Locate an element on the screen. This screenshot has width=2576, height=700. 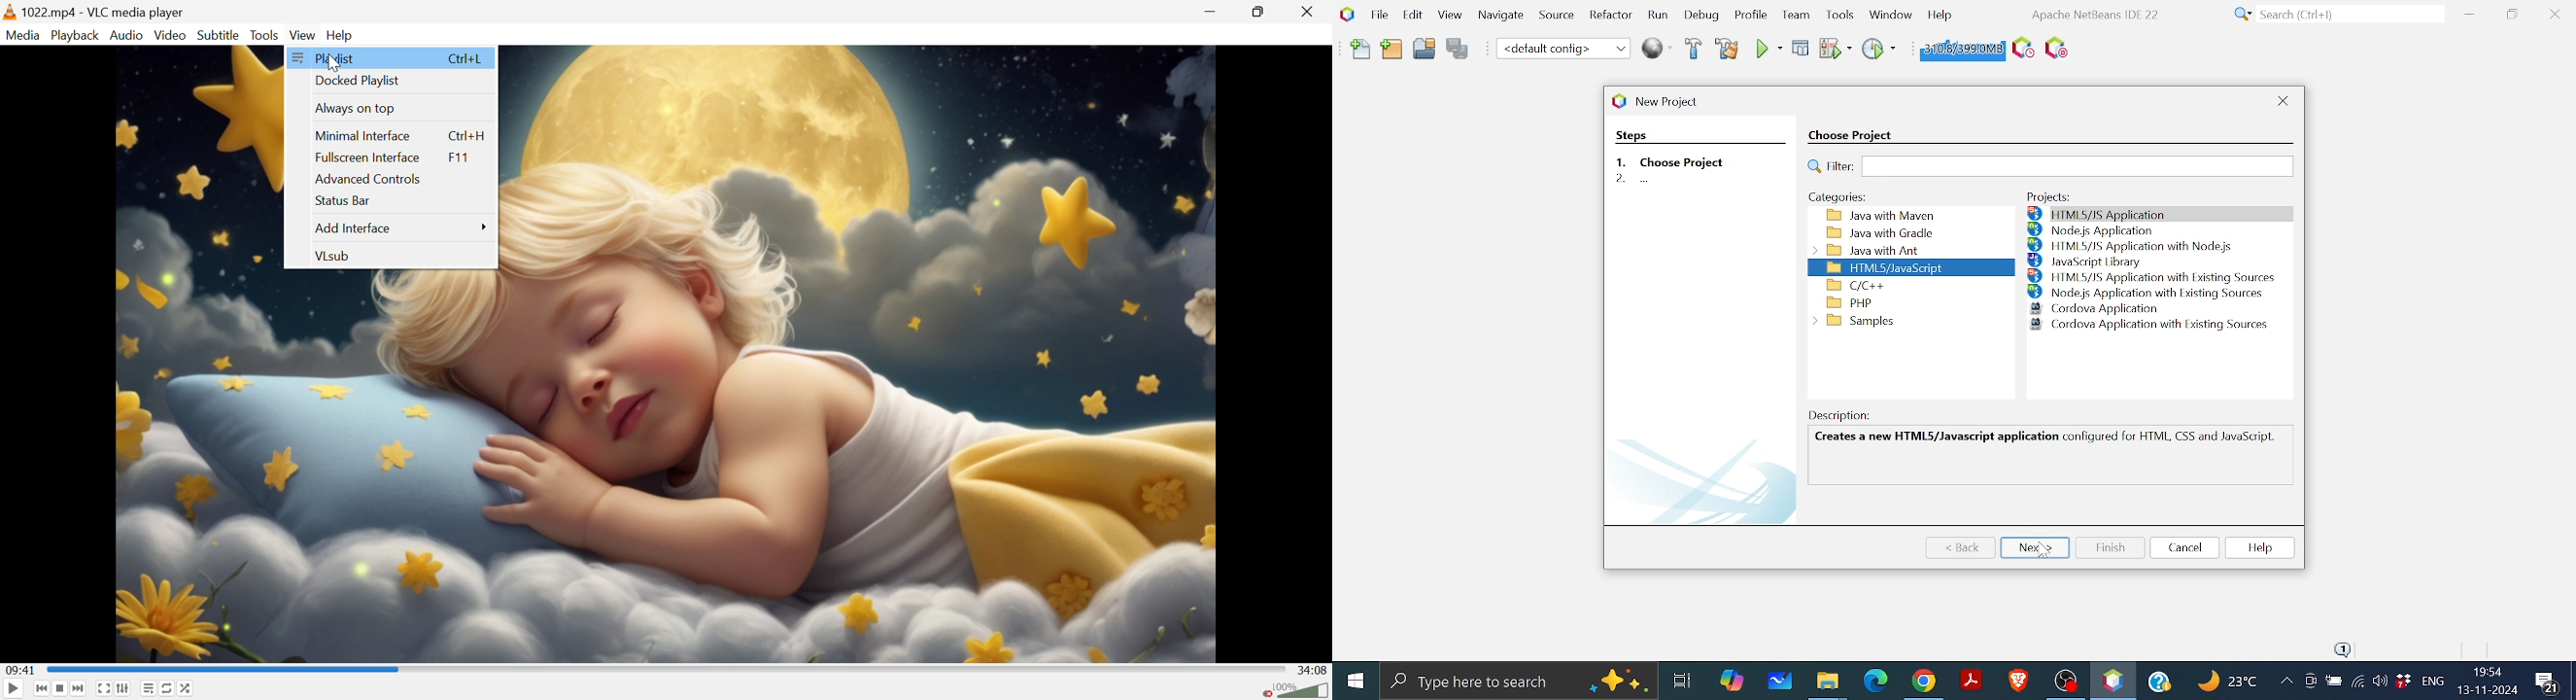
Java with maveen is located at coordinates (1889, 215).